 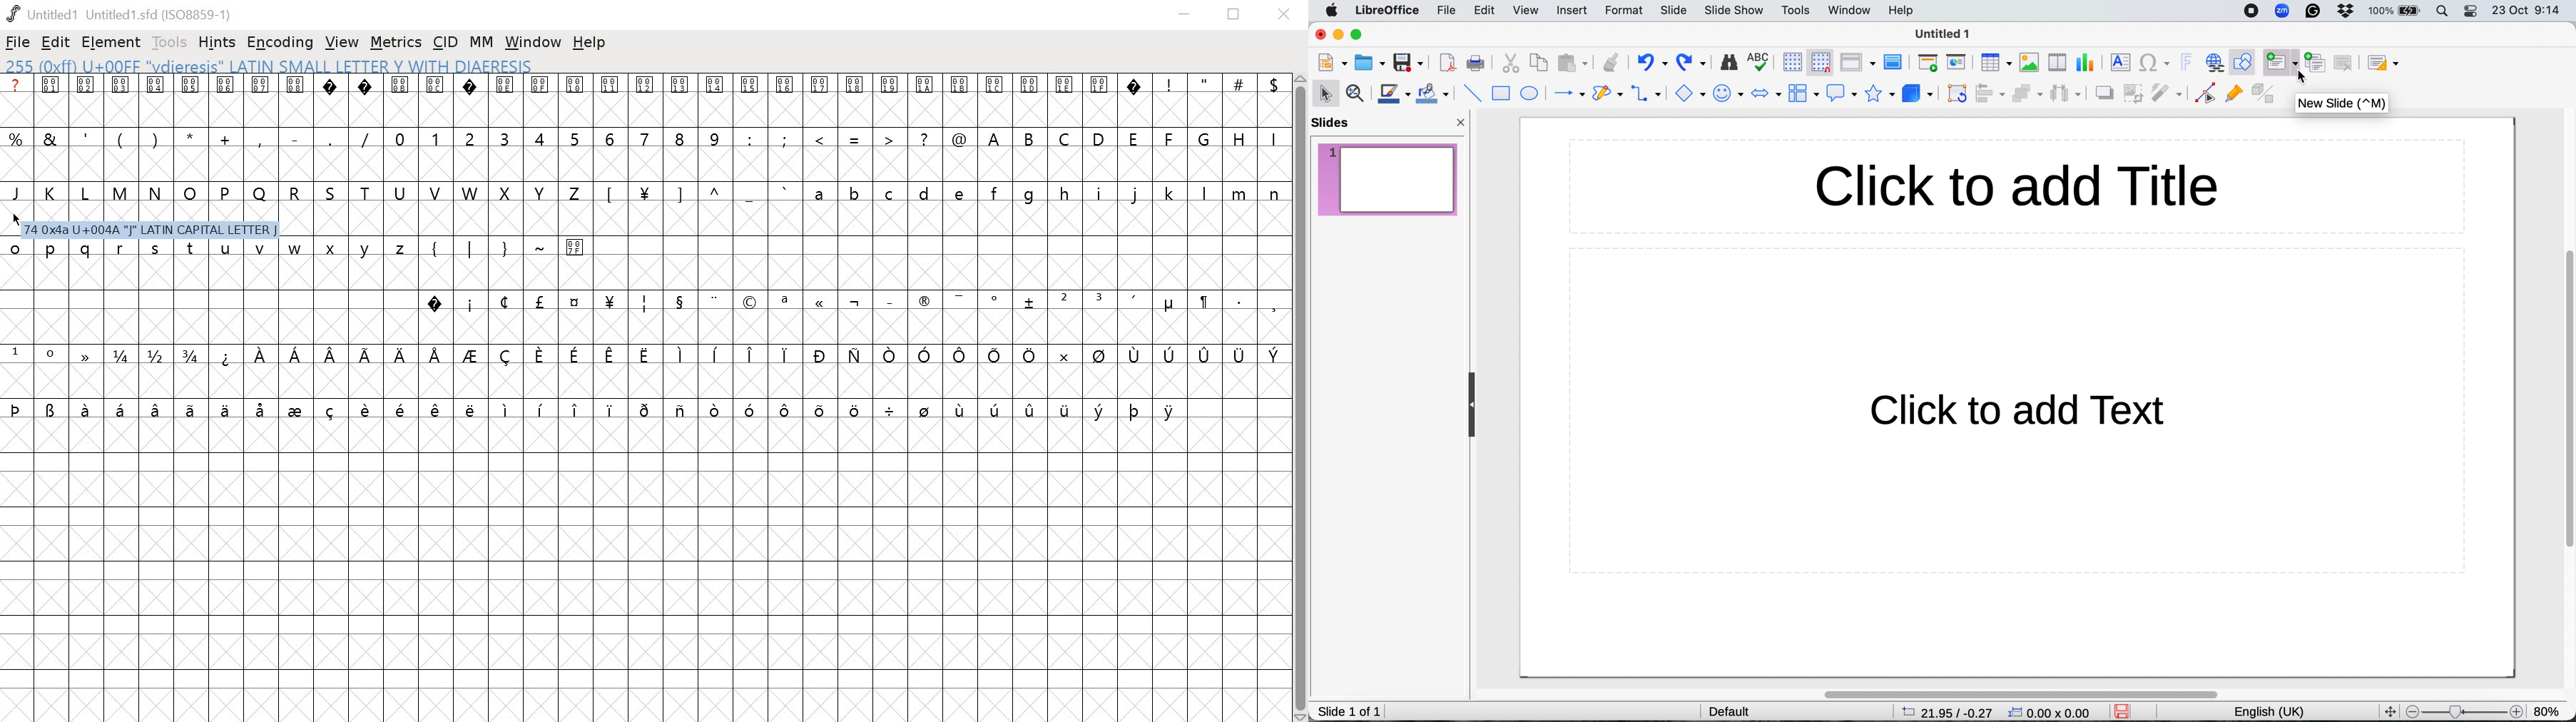 I want to click on toggle point edit mode, so click(x=2206, y=94).